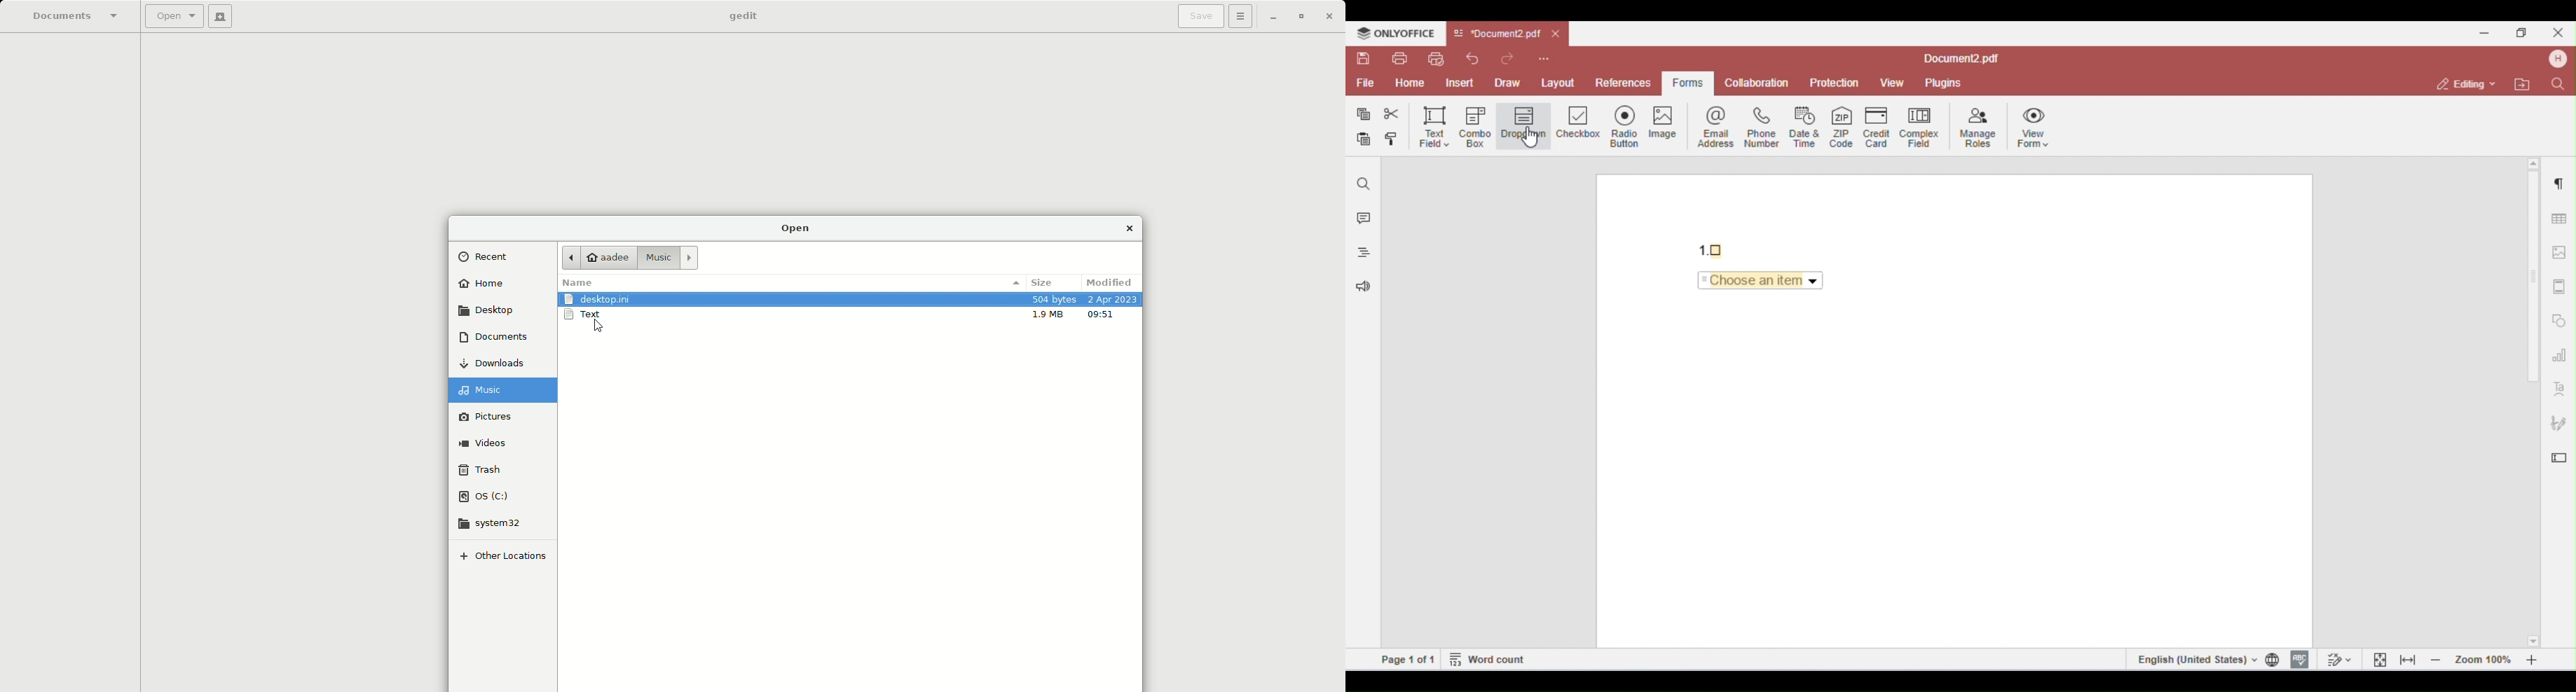 The height and width of the screenshot is (700, 2576). What do you see at coordinates (1103, 316) in the screenshot?
I see `time` at bounding box center [1103, 316].